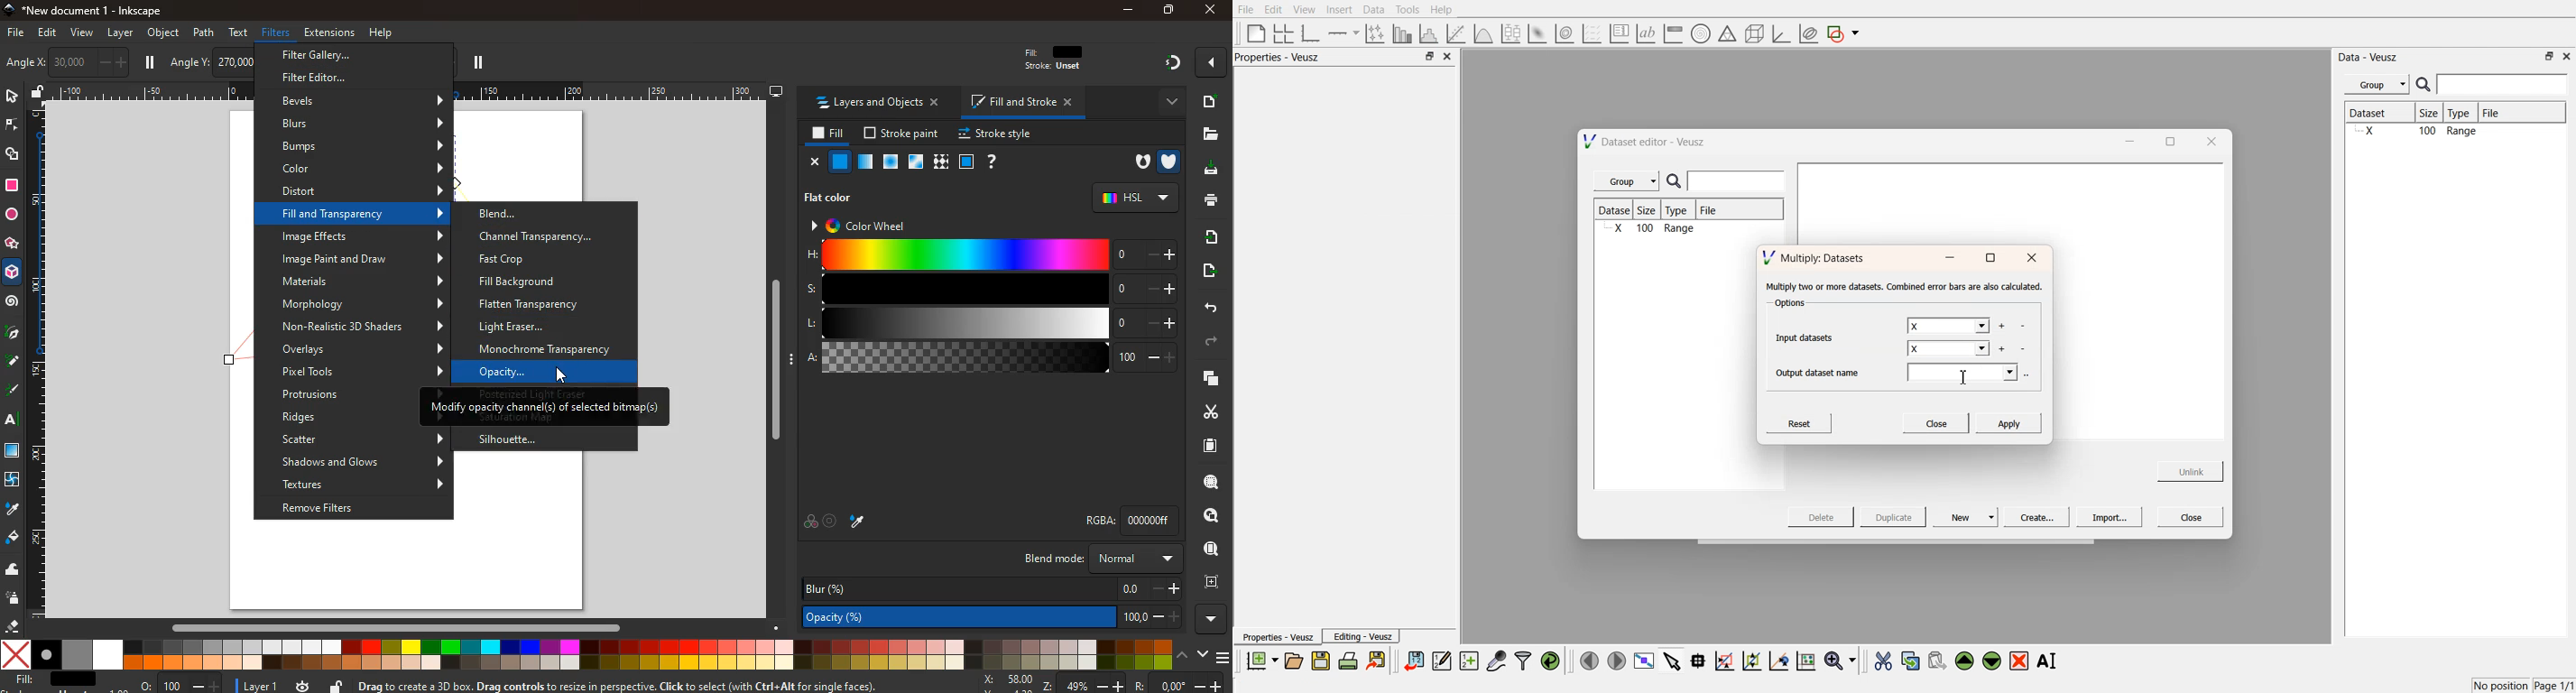 This screenshot has height=700, width=2576. I want to click on textures, so click(365, 485).